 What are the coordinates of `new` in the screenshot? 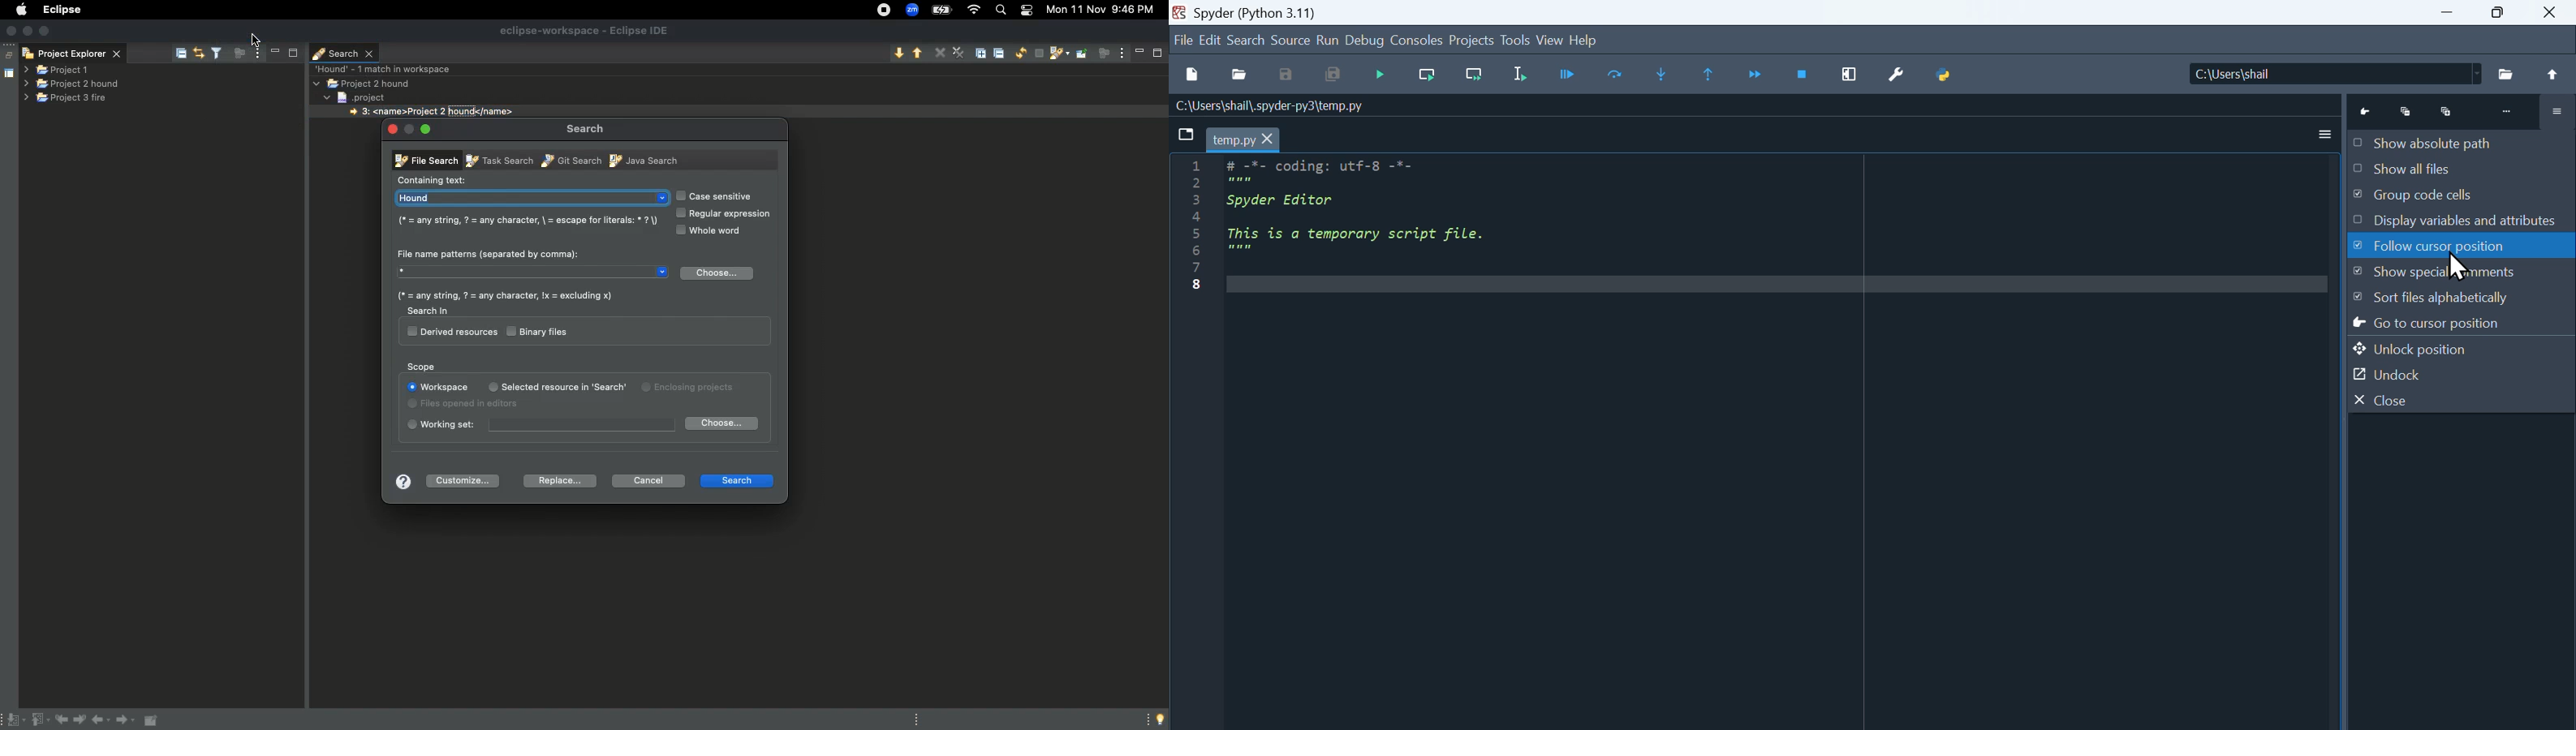 It's located at (1191, 75).